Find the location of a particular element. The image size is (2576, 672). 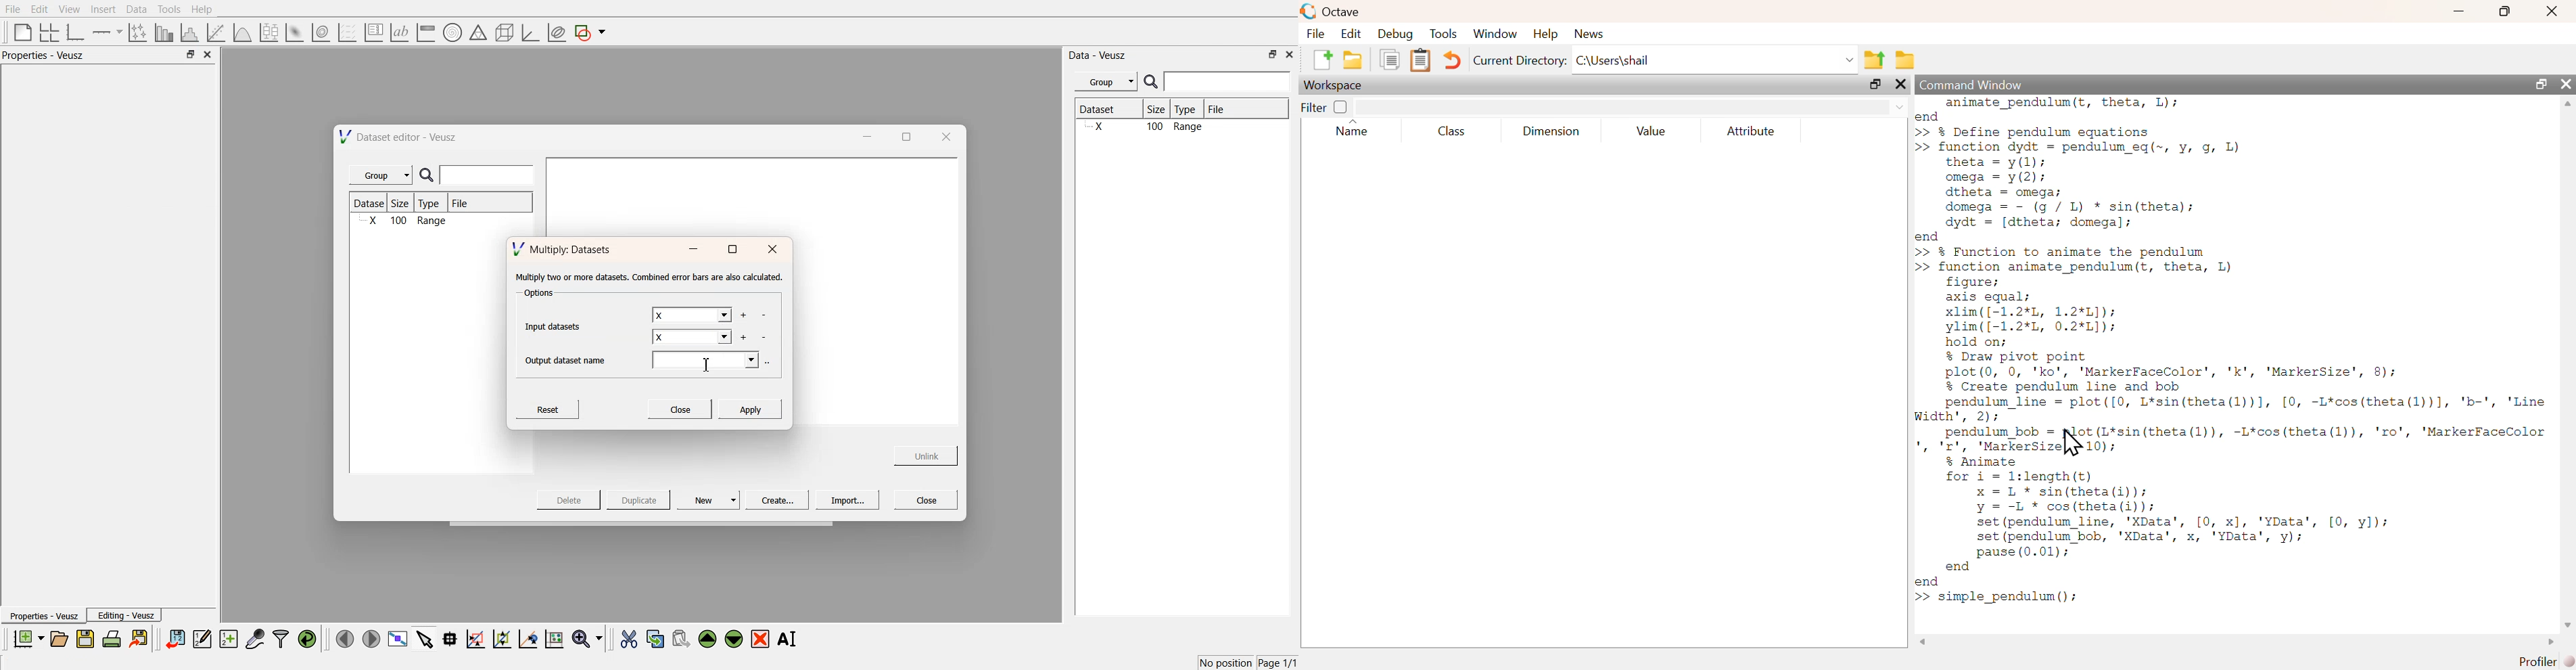

Options is located at coordinates (537, 294).